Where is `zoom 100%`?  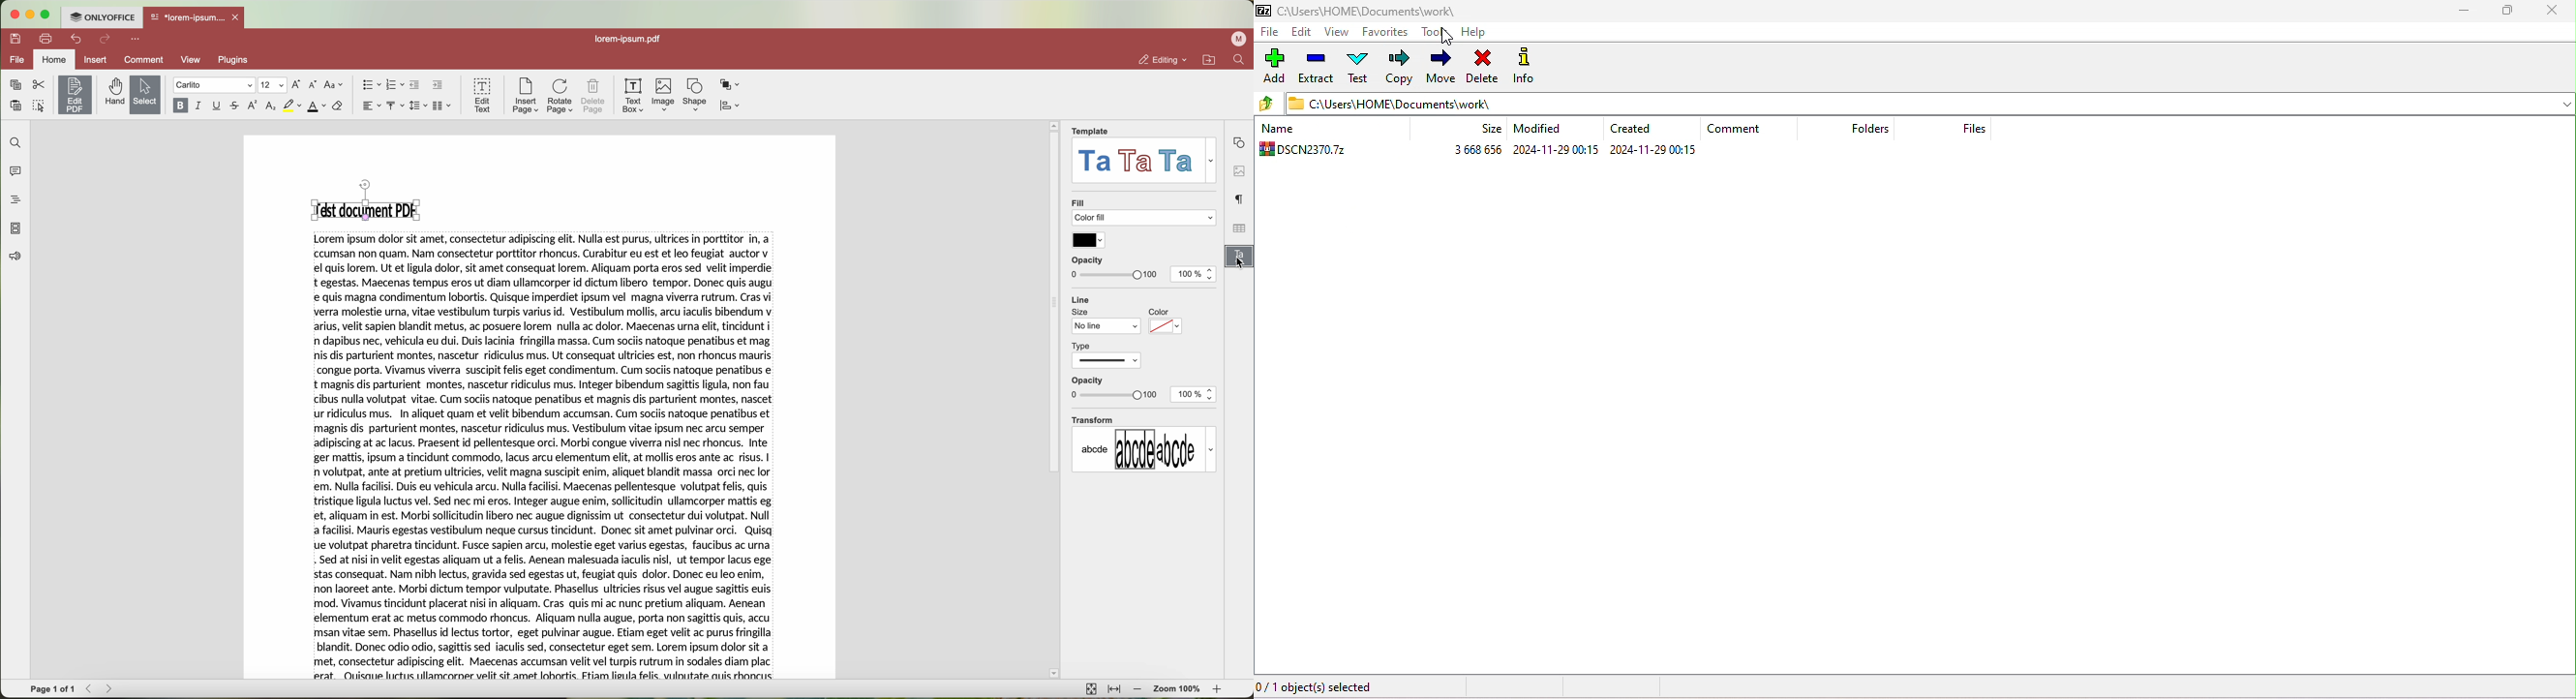
zoom 100% is located at coordinates (1178, 690).